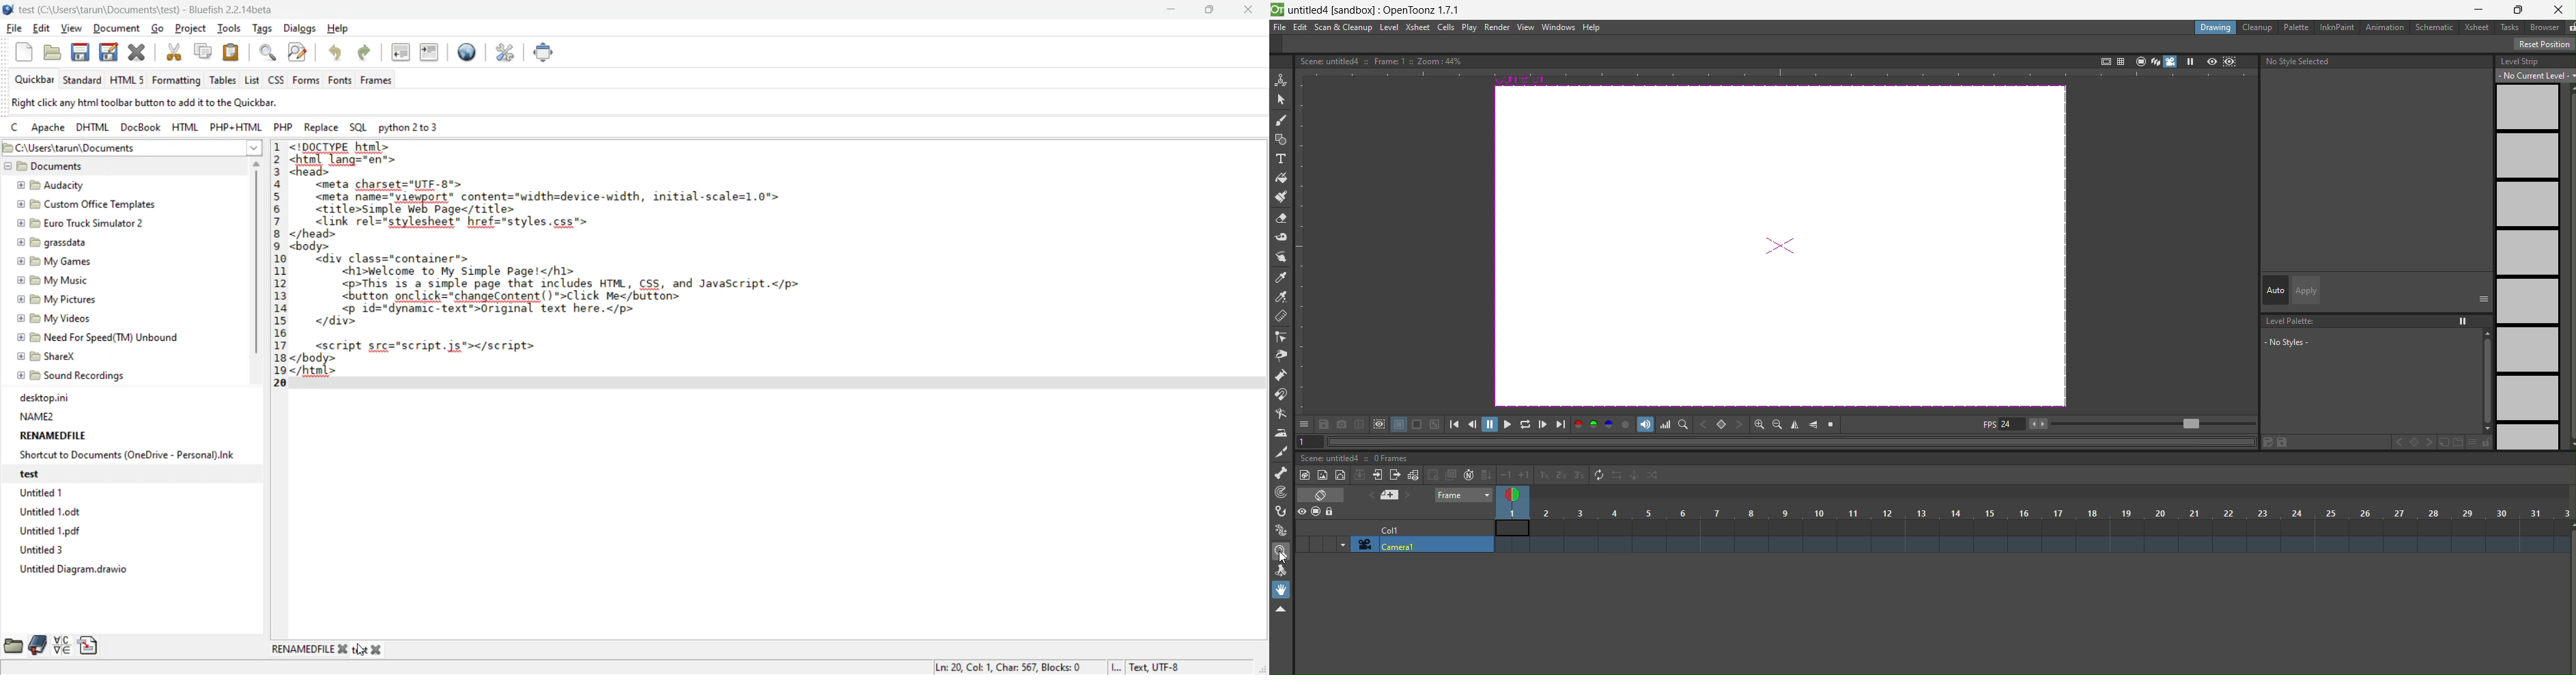  I want to click on render, so click(1498, 28).